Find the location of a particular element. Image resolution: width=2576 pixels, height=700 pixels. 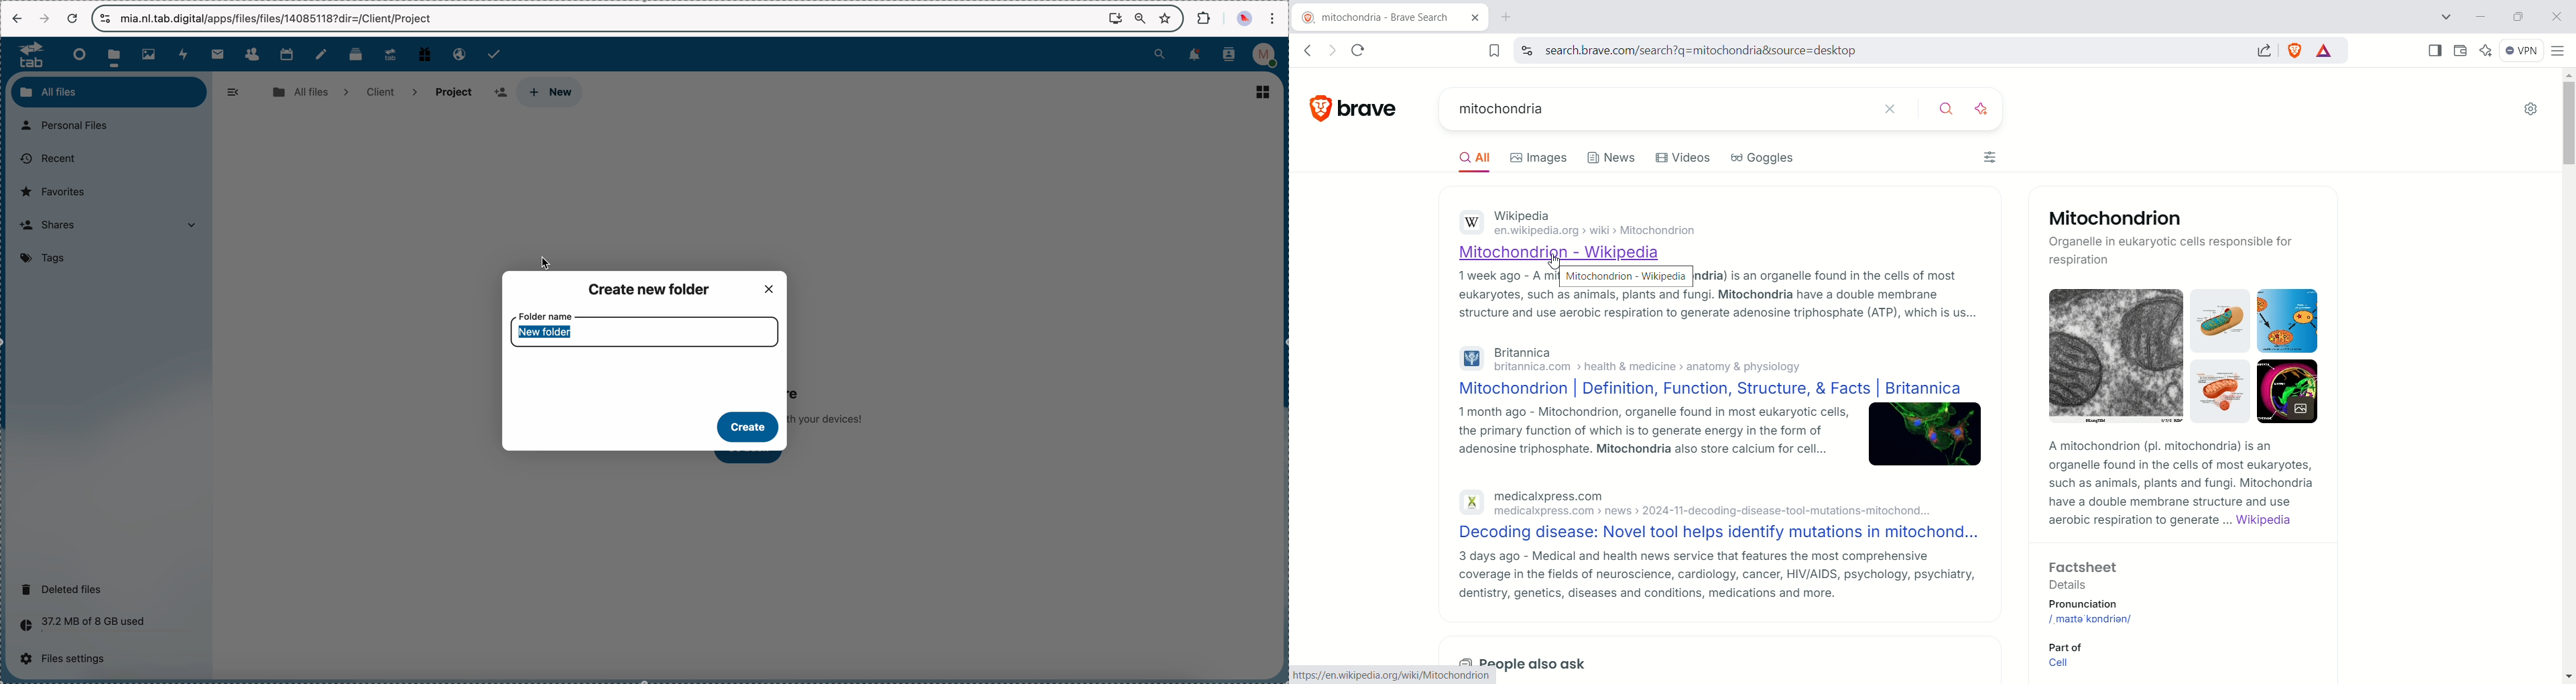

list view is located at coordinates (1262, 91).